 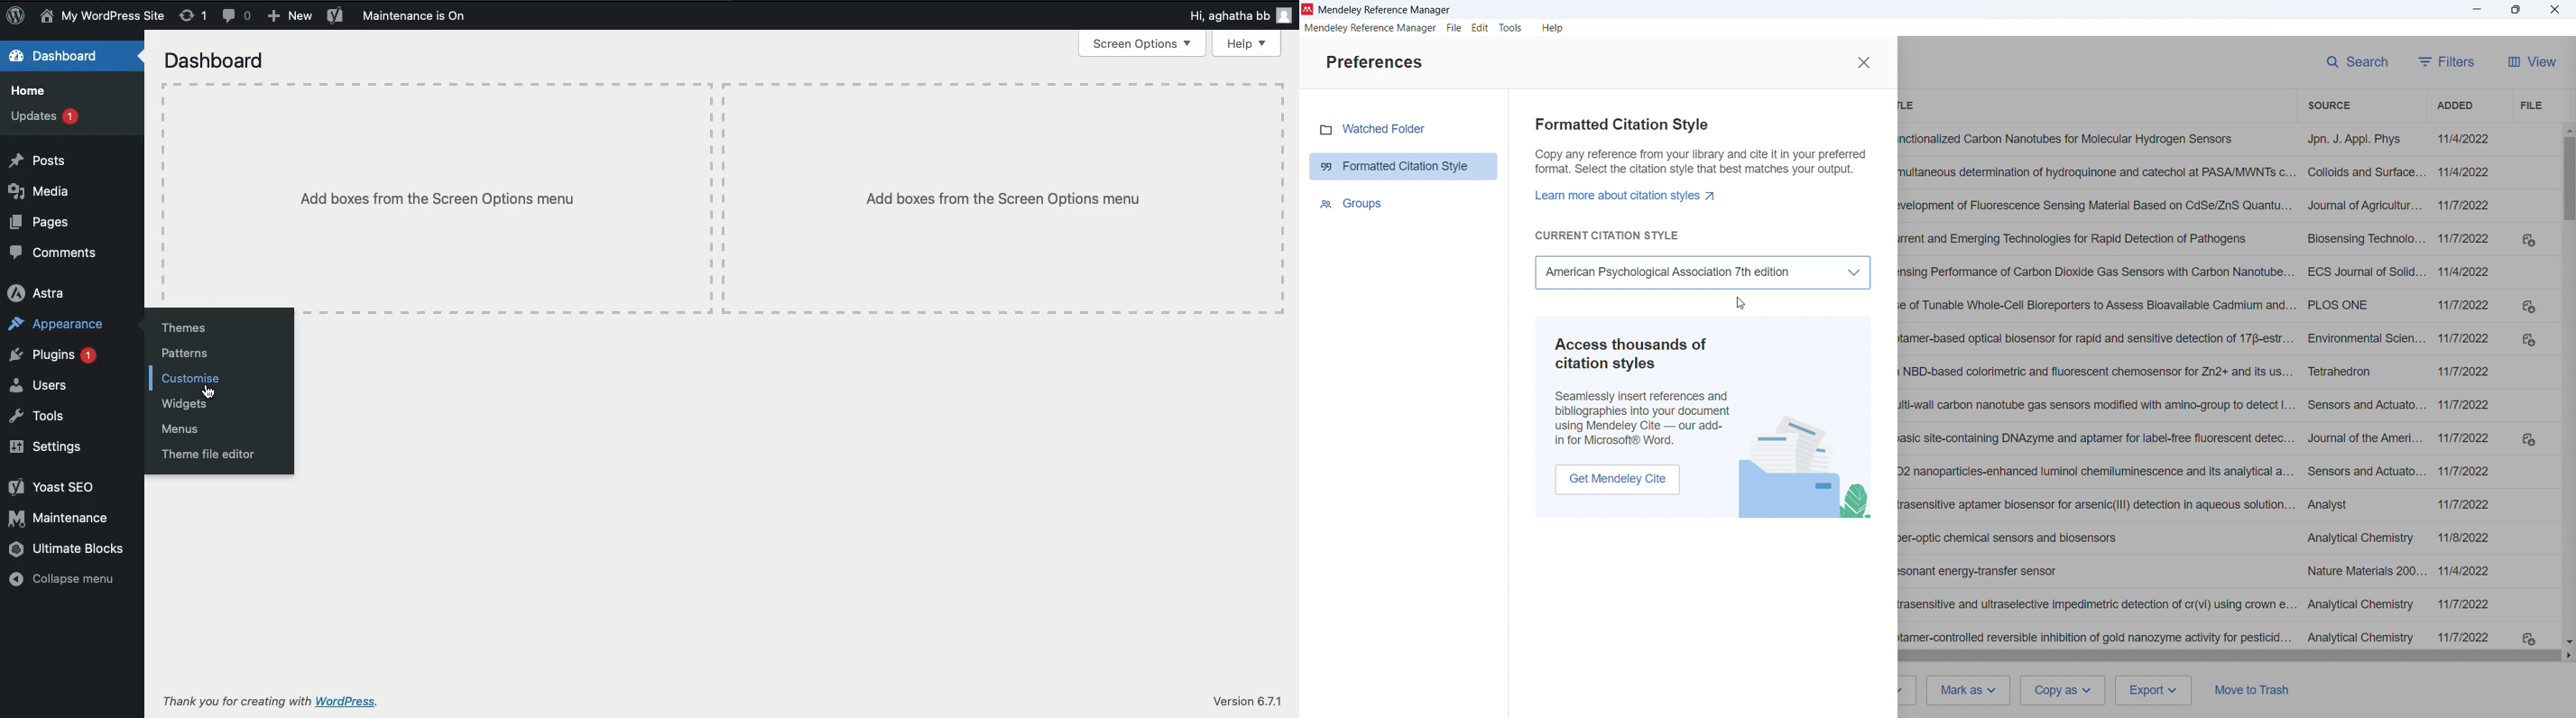 I want to click on Themes, so click(x=185, y=328).